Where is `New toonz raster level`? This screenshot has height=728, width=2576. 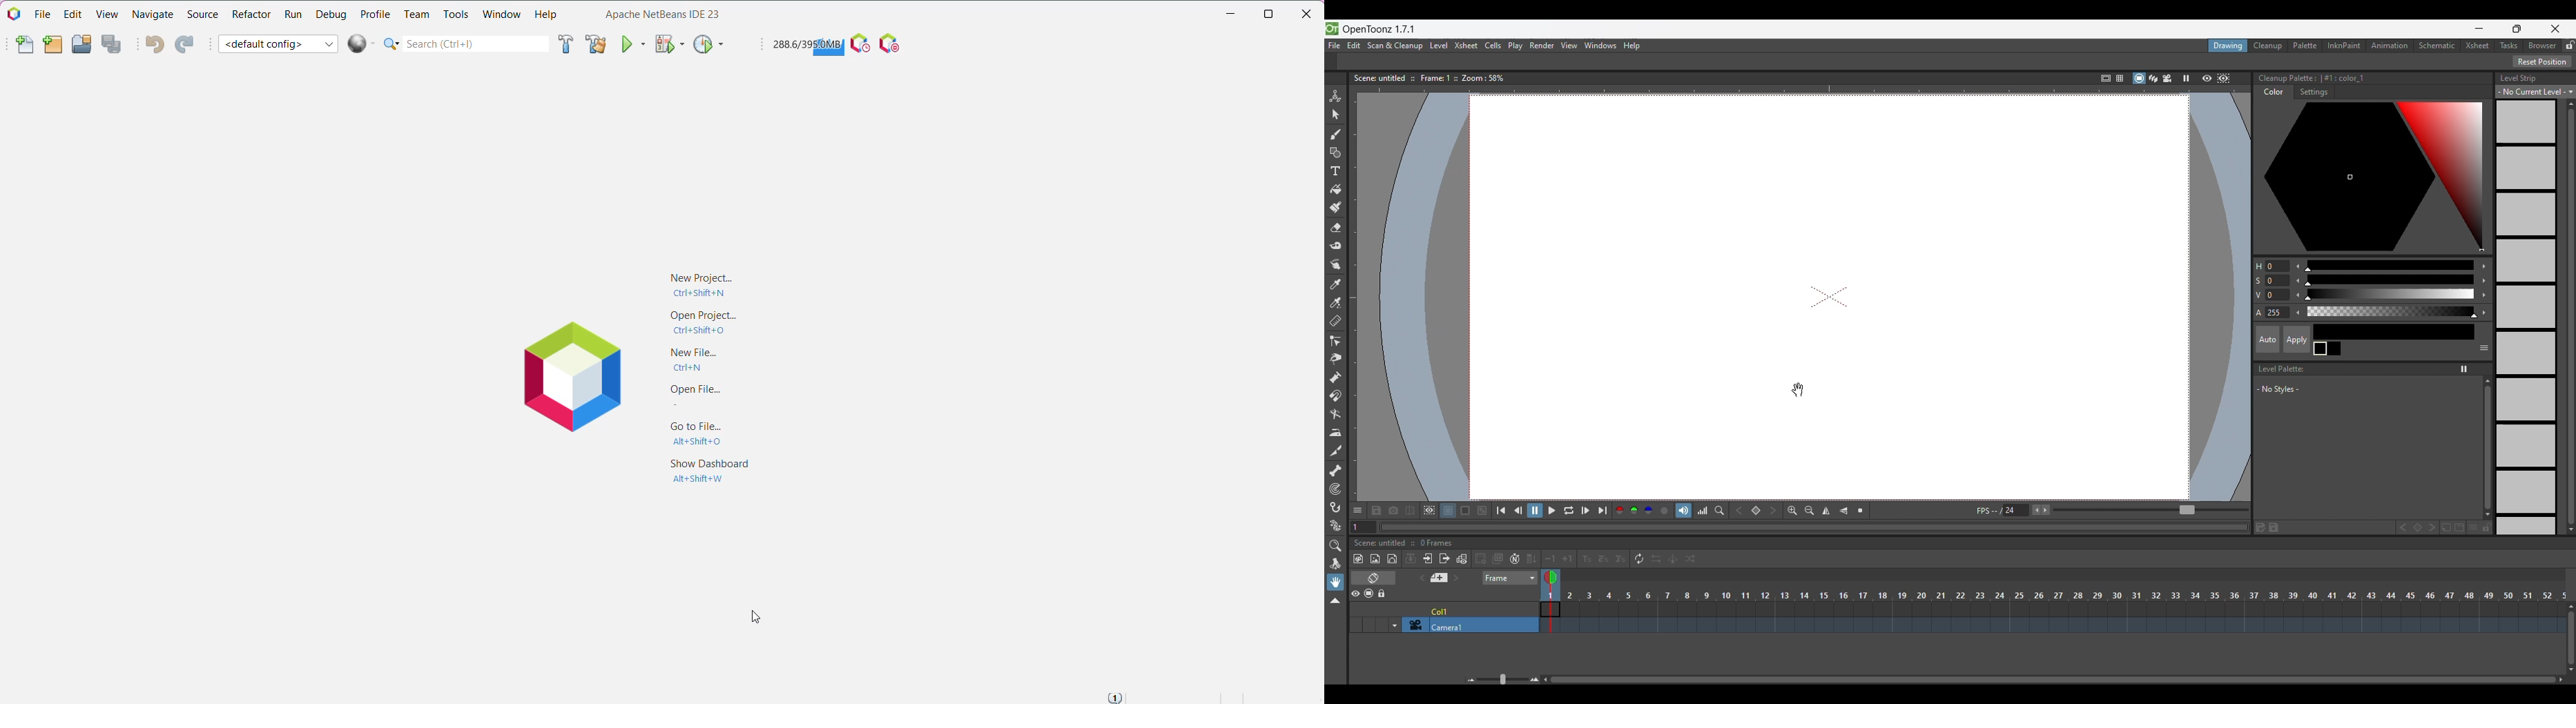
New toonz raster level is located at coordinates (1358, 559).